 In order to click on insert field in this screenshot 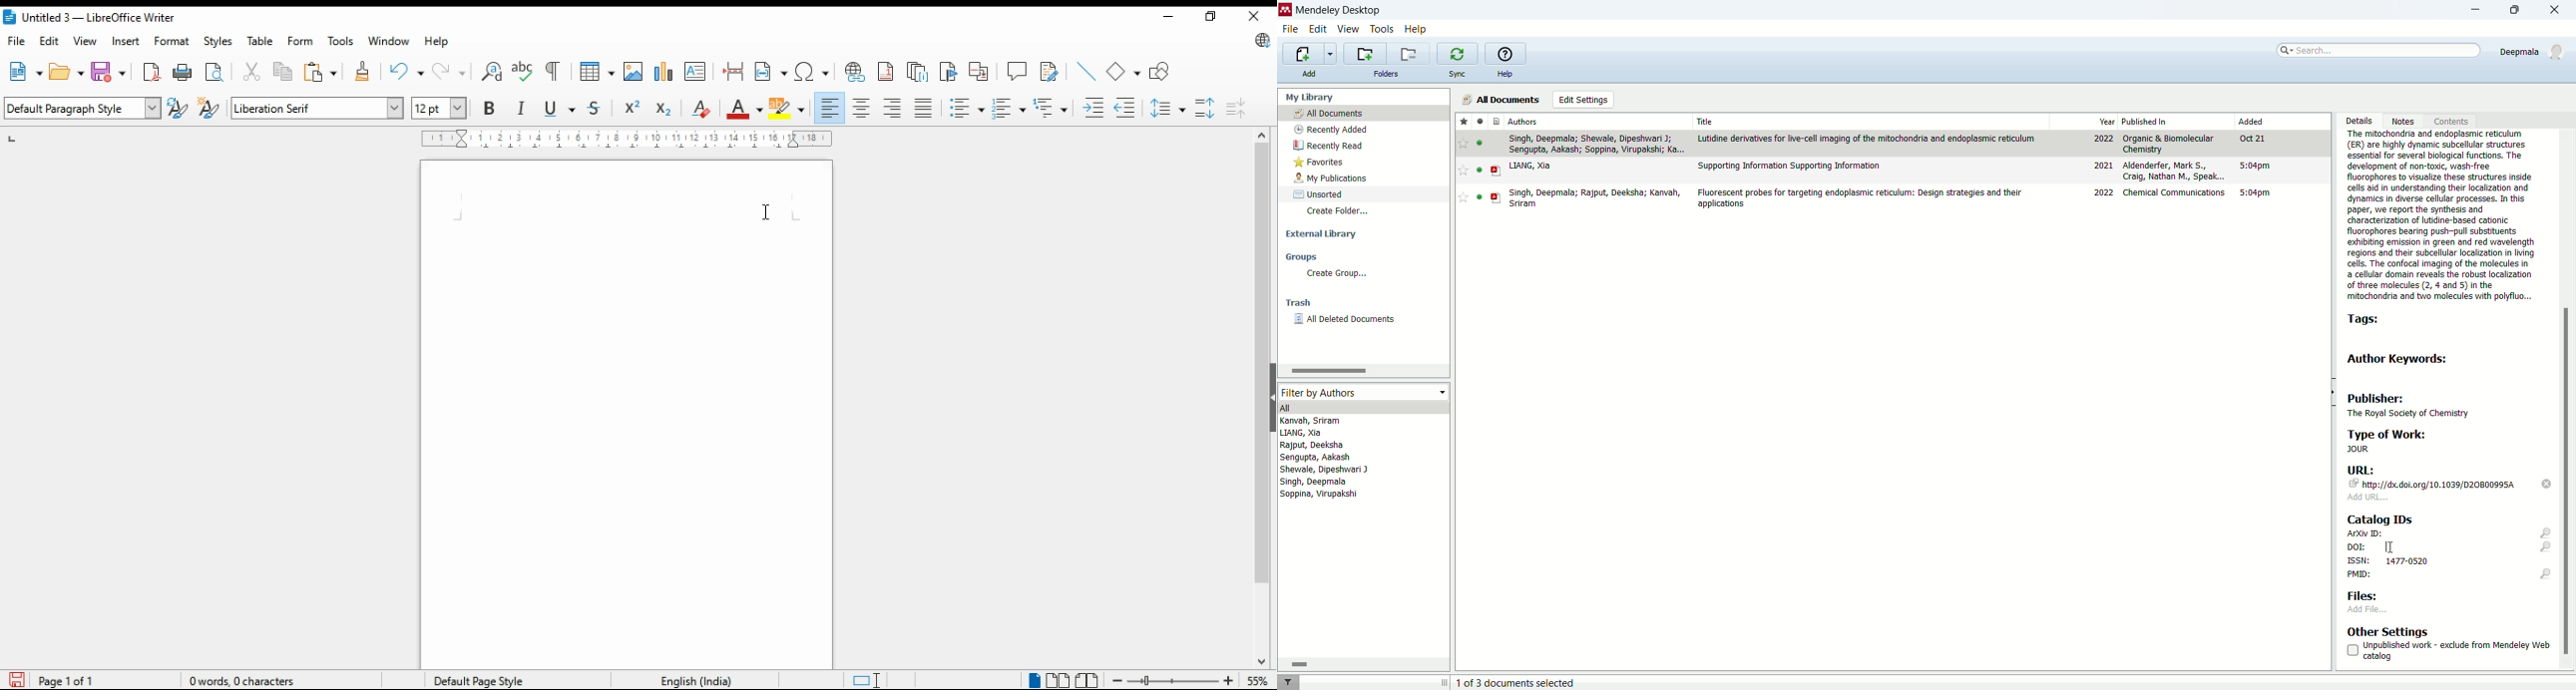, I will do `click(771, 71)`.